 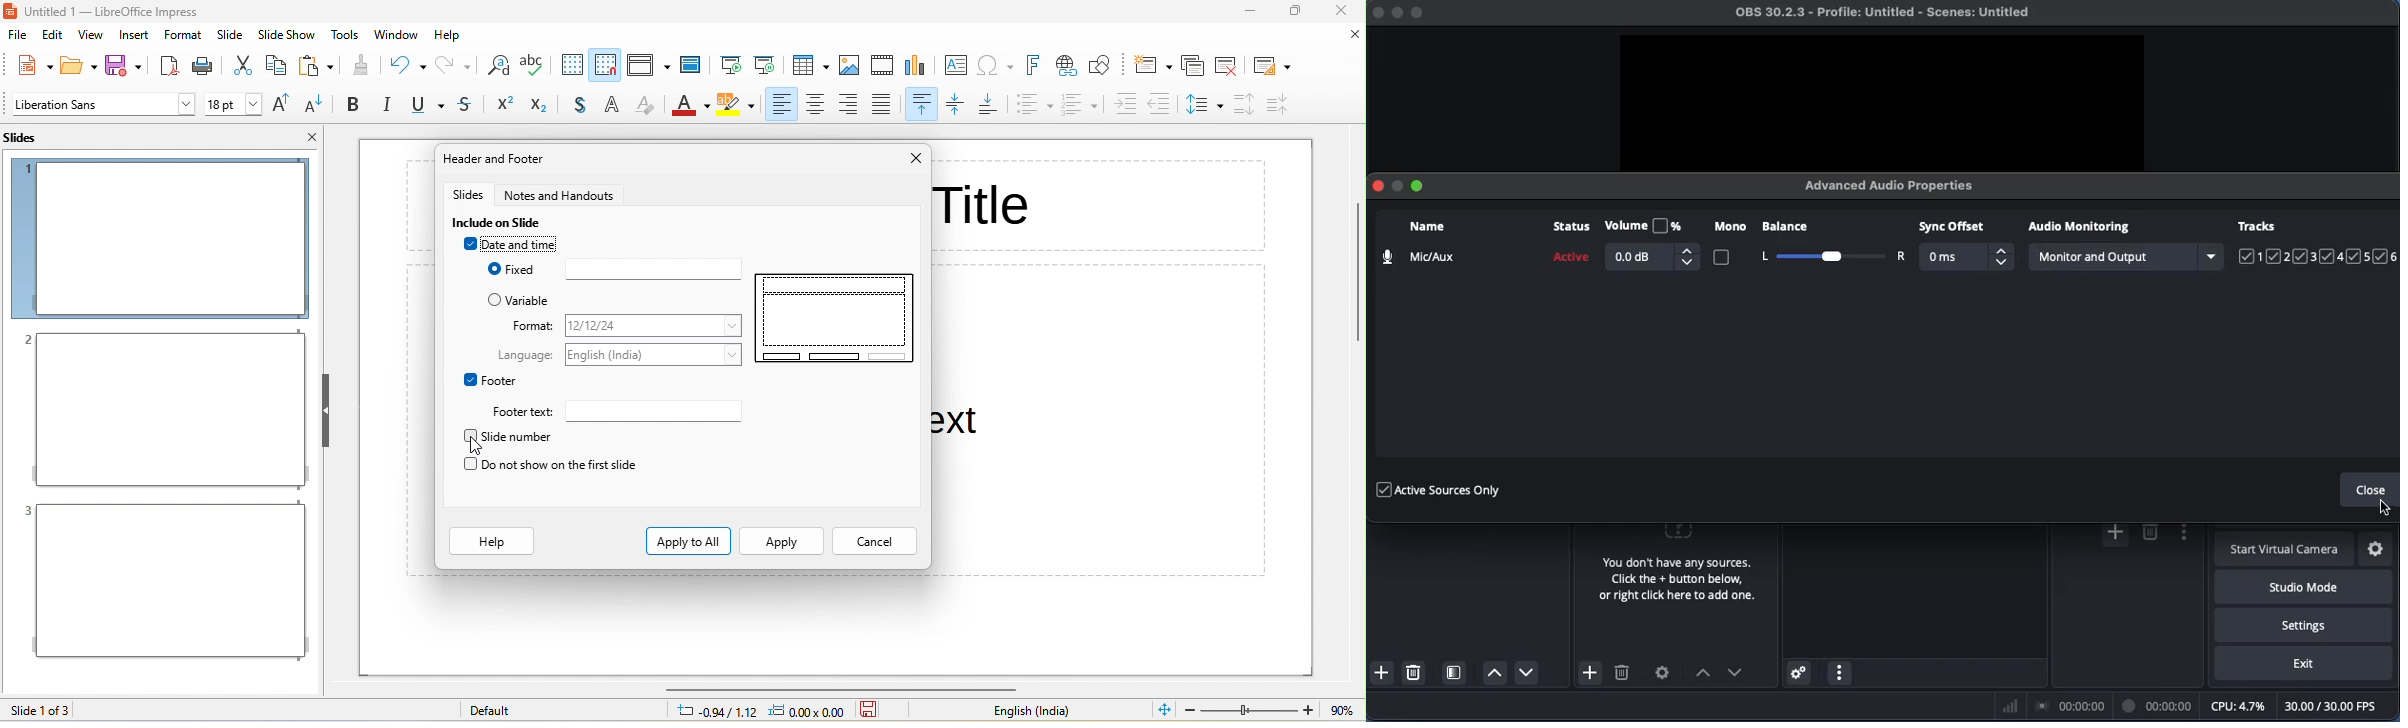 I want to click on Close, so click(x=1376, y=184).